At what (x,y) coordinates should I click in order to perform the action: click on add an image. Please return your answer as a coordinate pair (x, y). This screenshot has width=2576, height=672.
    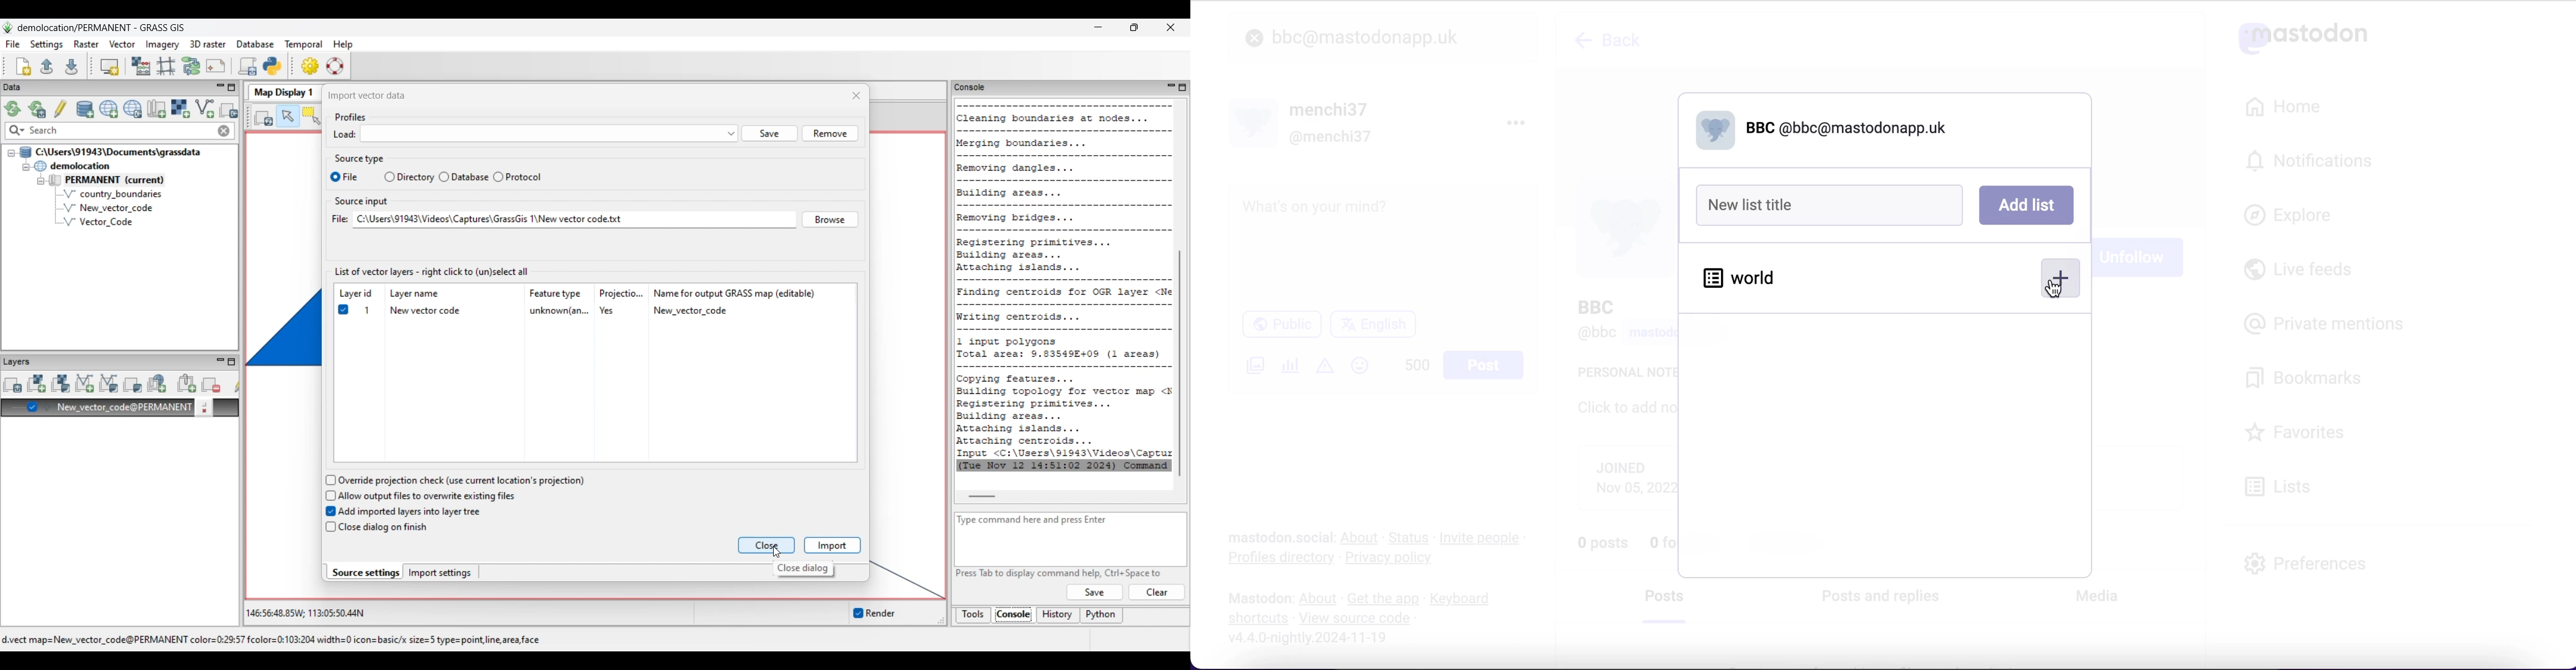
    Looking at the image, I should click on (1254, 365).